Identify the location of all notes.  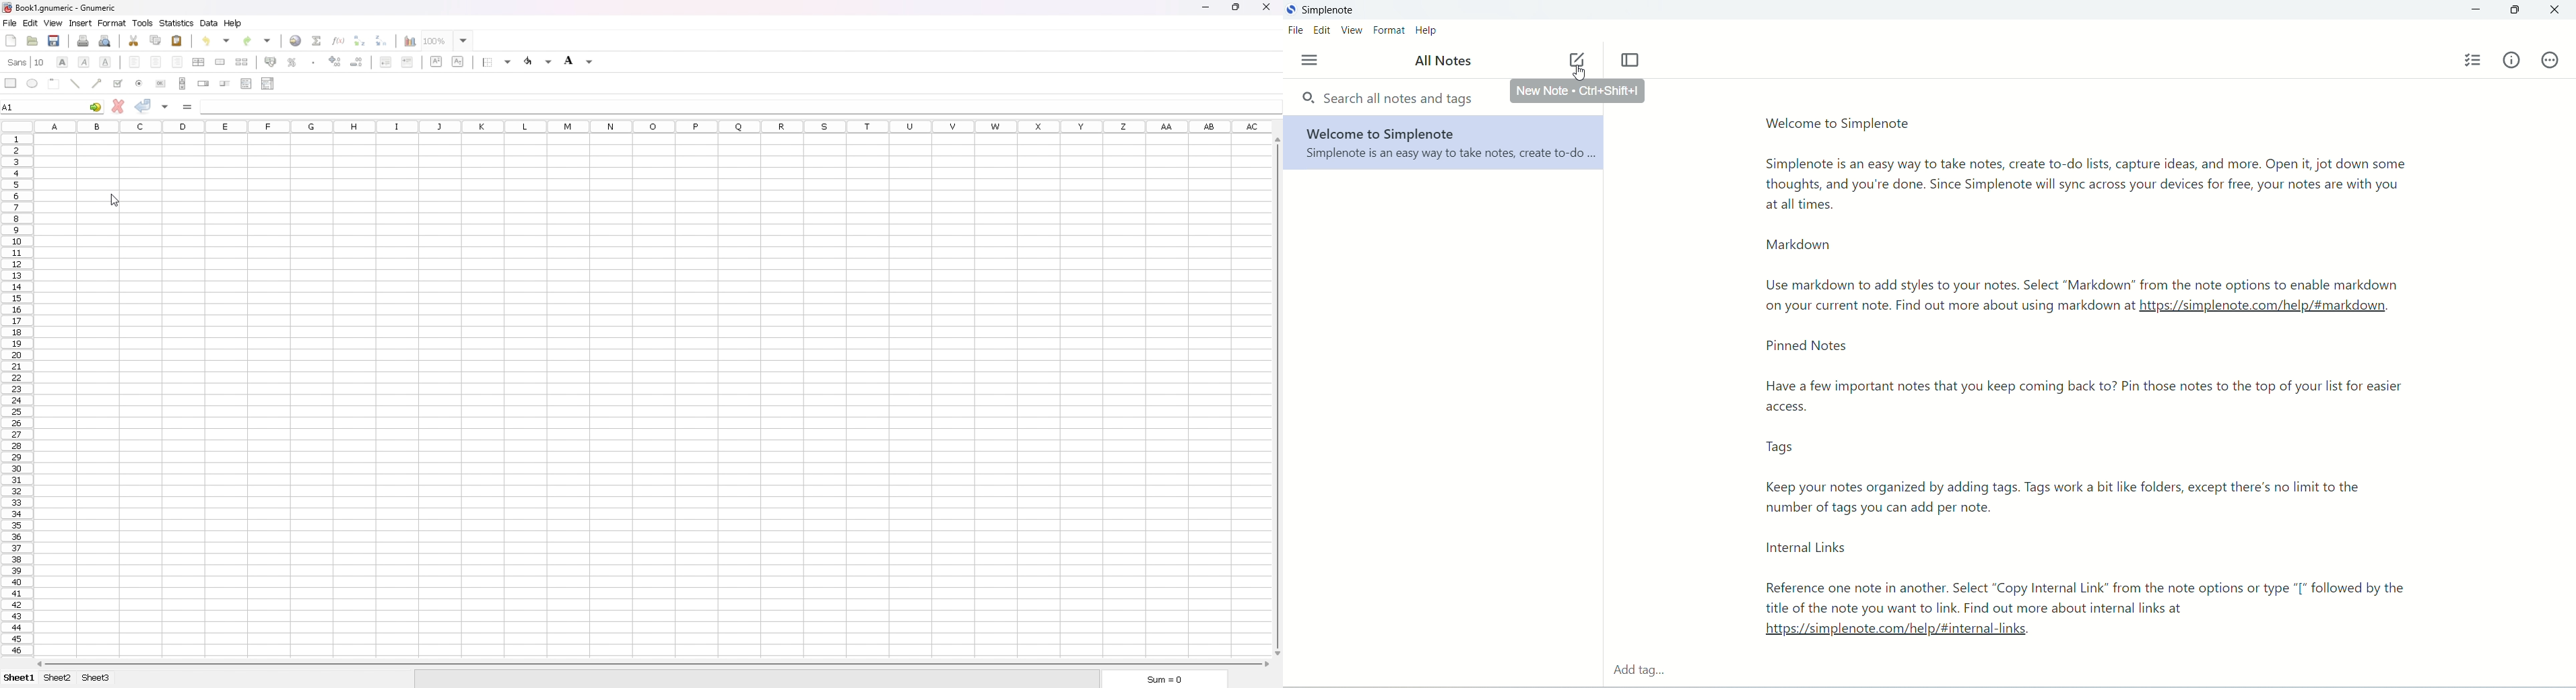
(1447, 62).